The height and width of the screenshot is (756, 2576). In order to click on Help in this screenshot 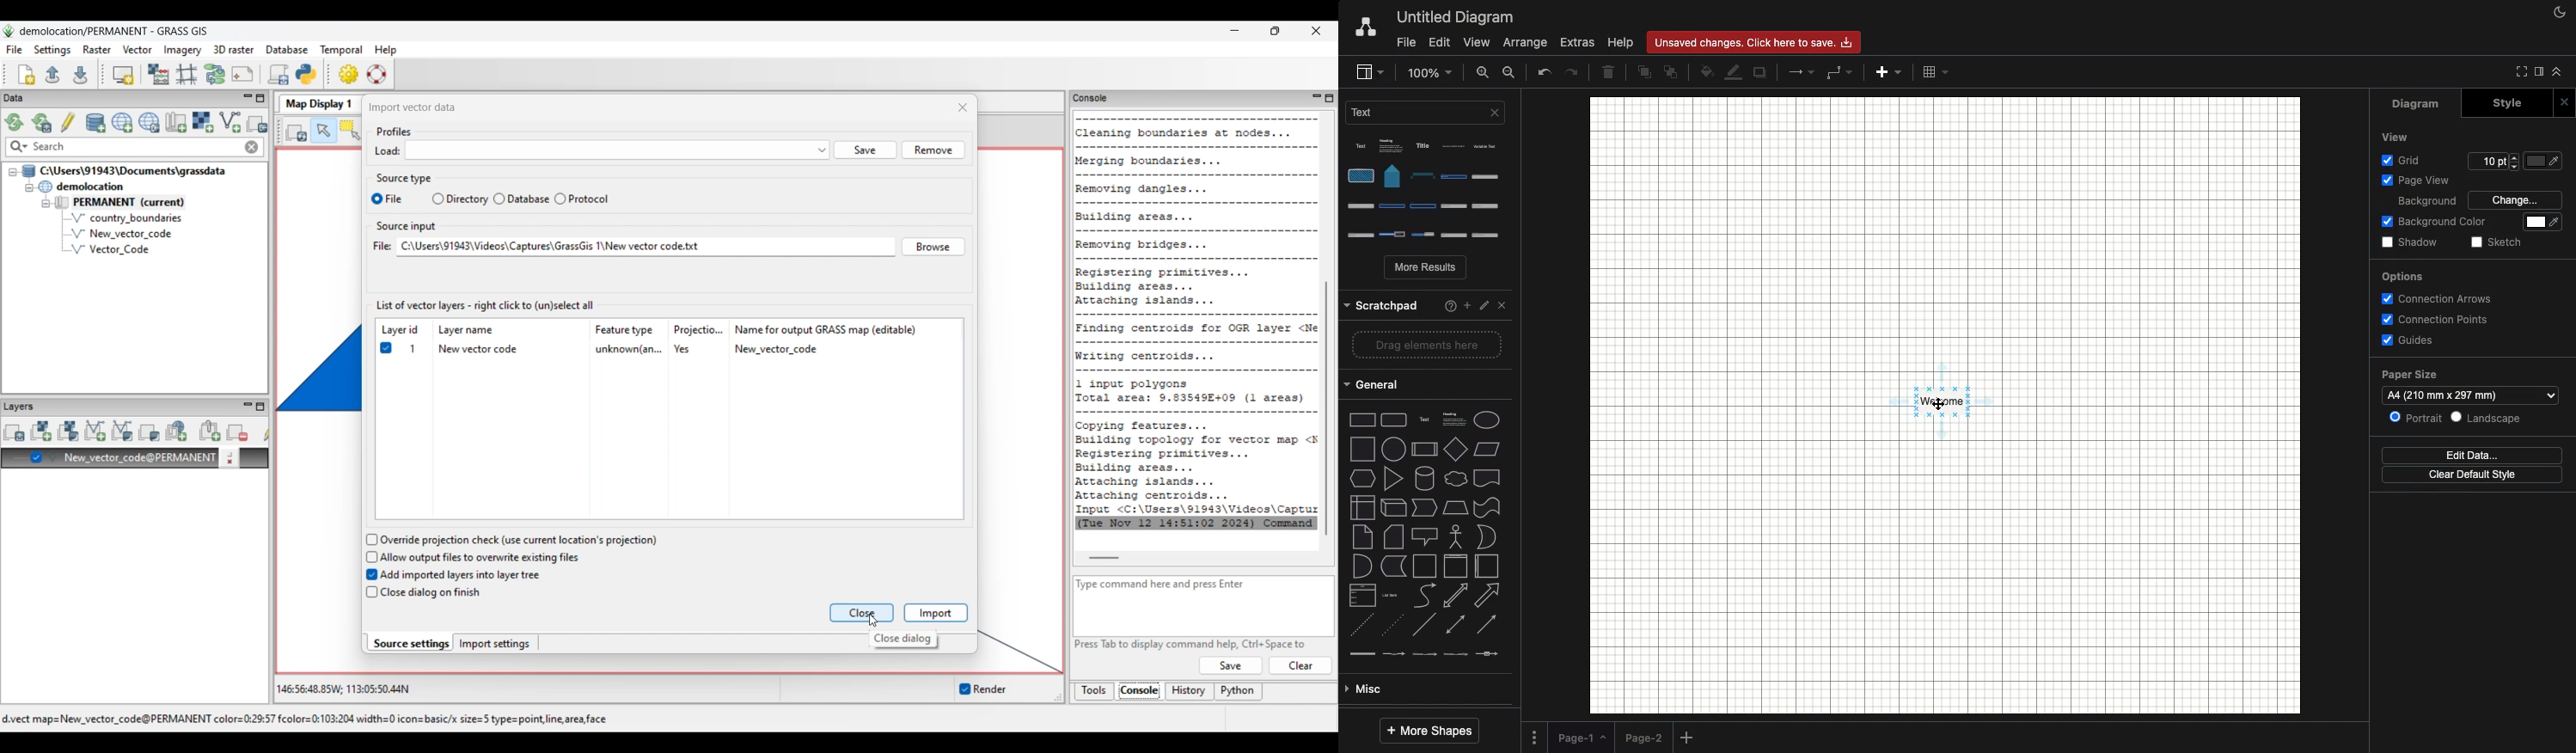, I will do `click(1620, 43)`.